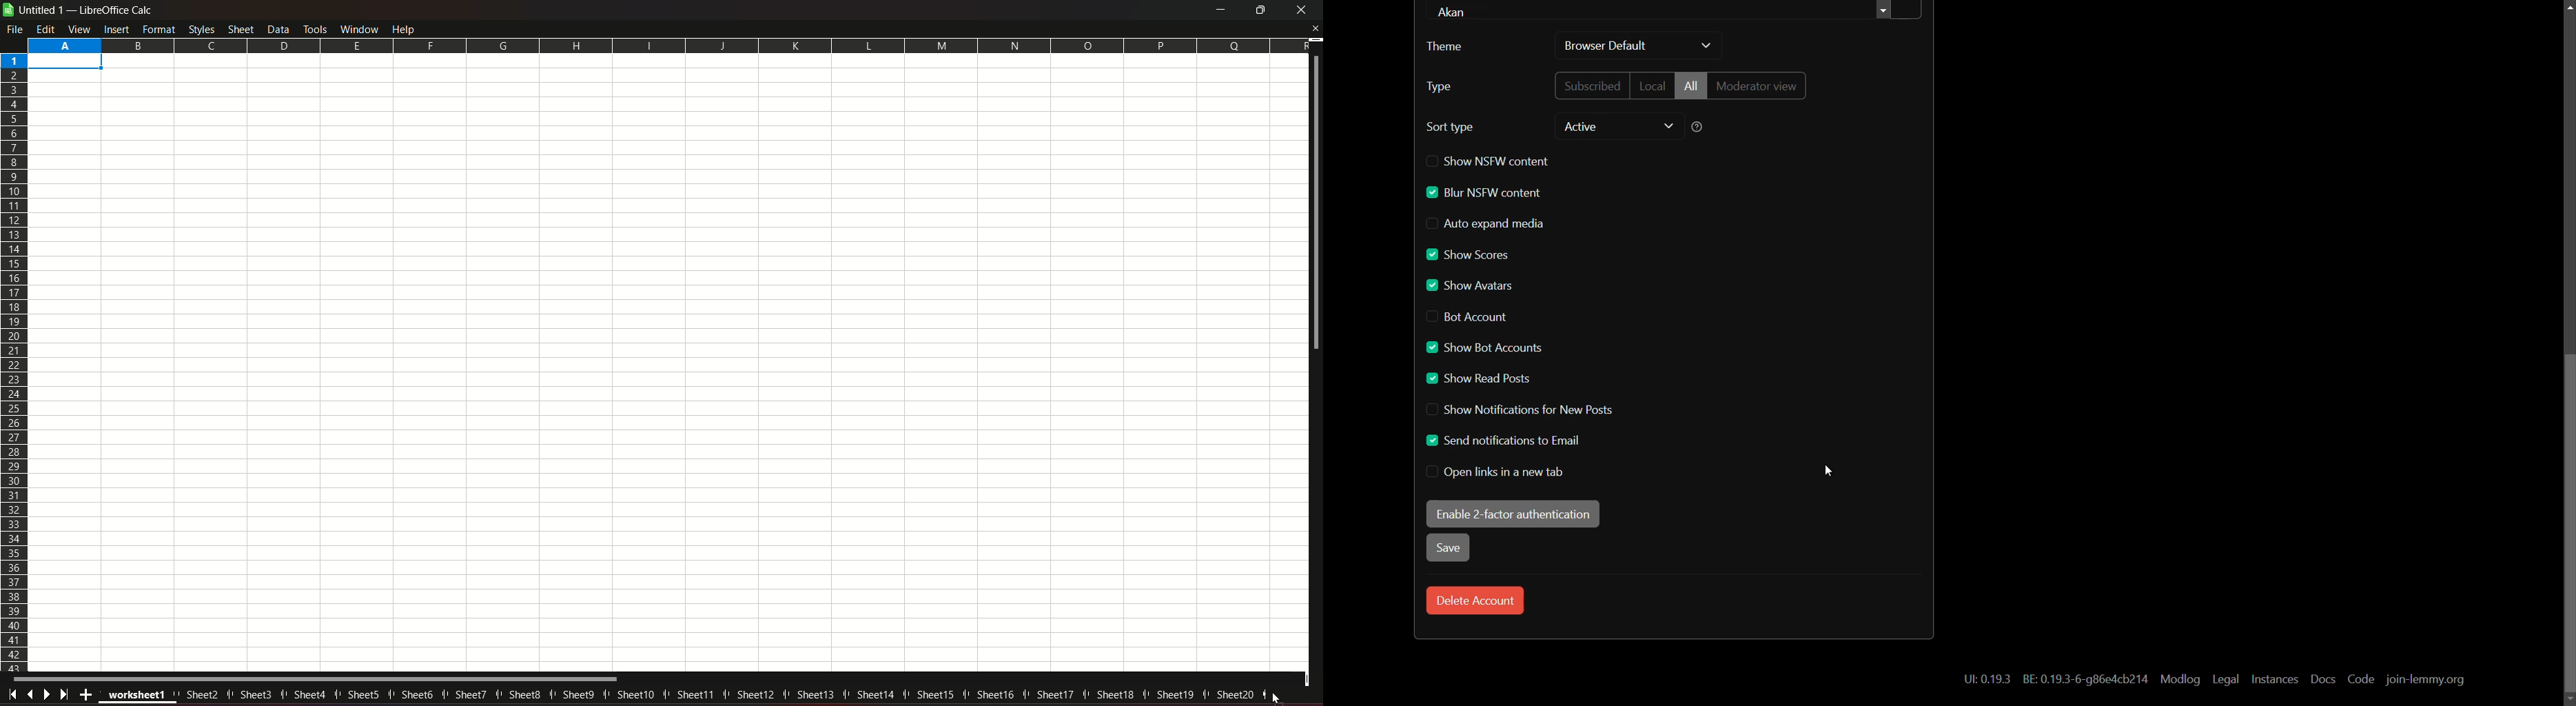  What do you see at coordinates (46, 29) in the screenshot?
I see `edit` at bounding box center [46, 29].